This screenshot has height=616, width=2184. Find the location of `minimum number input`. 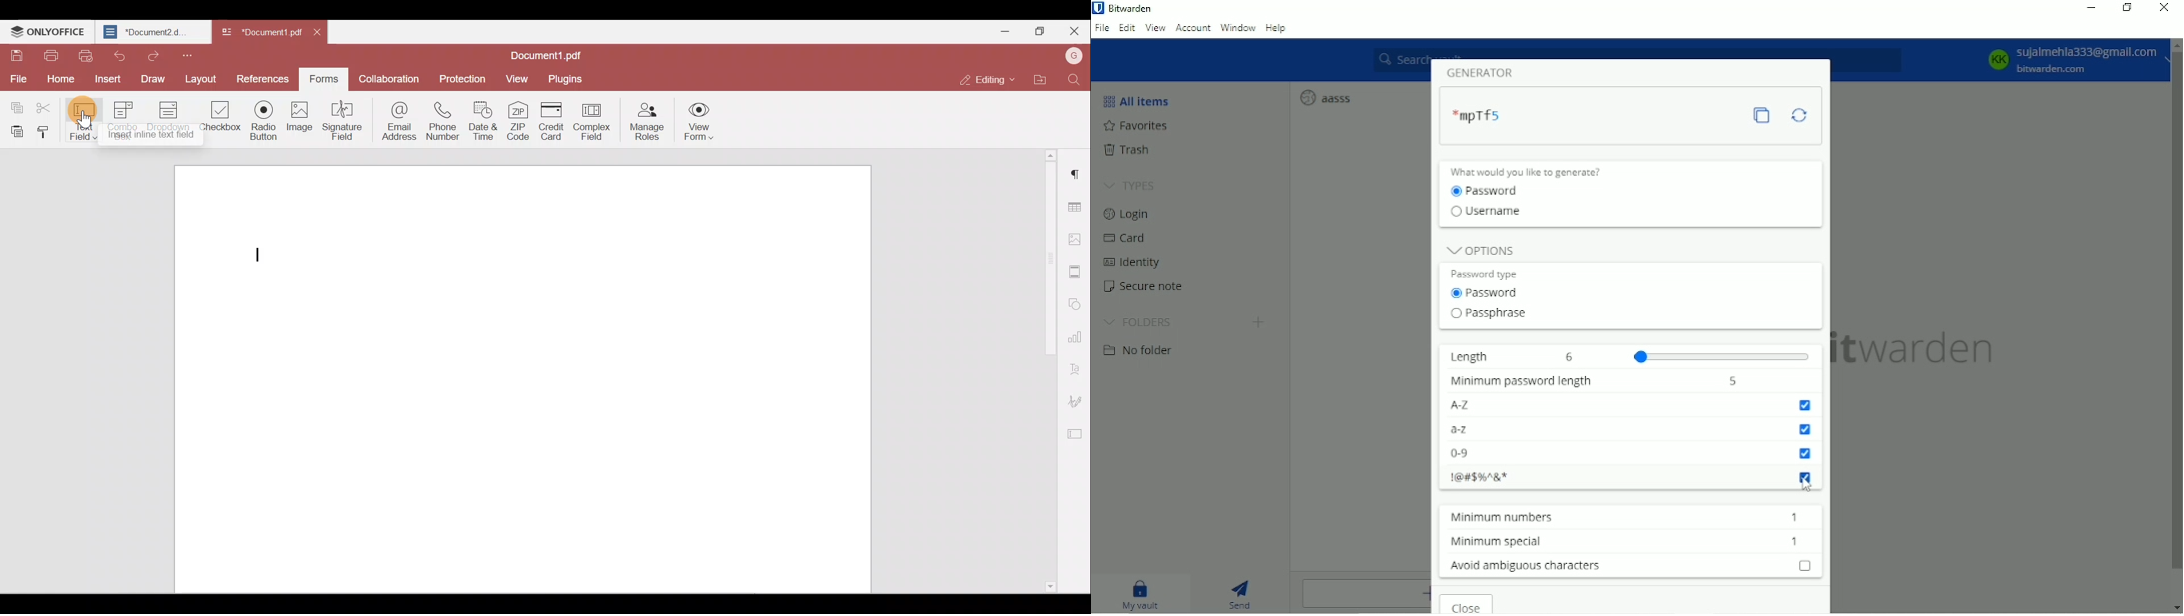

minimum number input is located at coordinates (1798, 518).